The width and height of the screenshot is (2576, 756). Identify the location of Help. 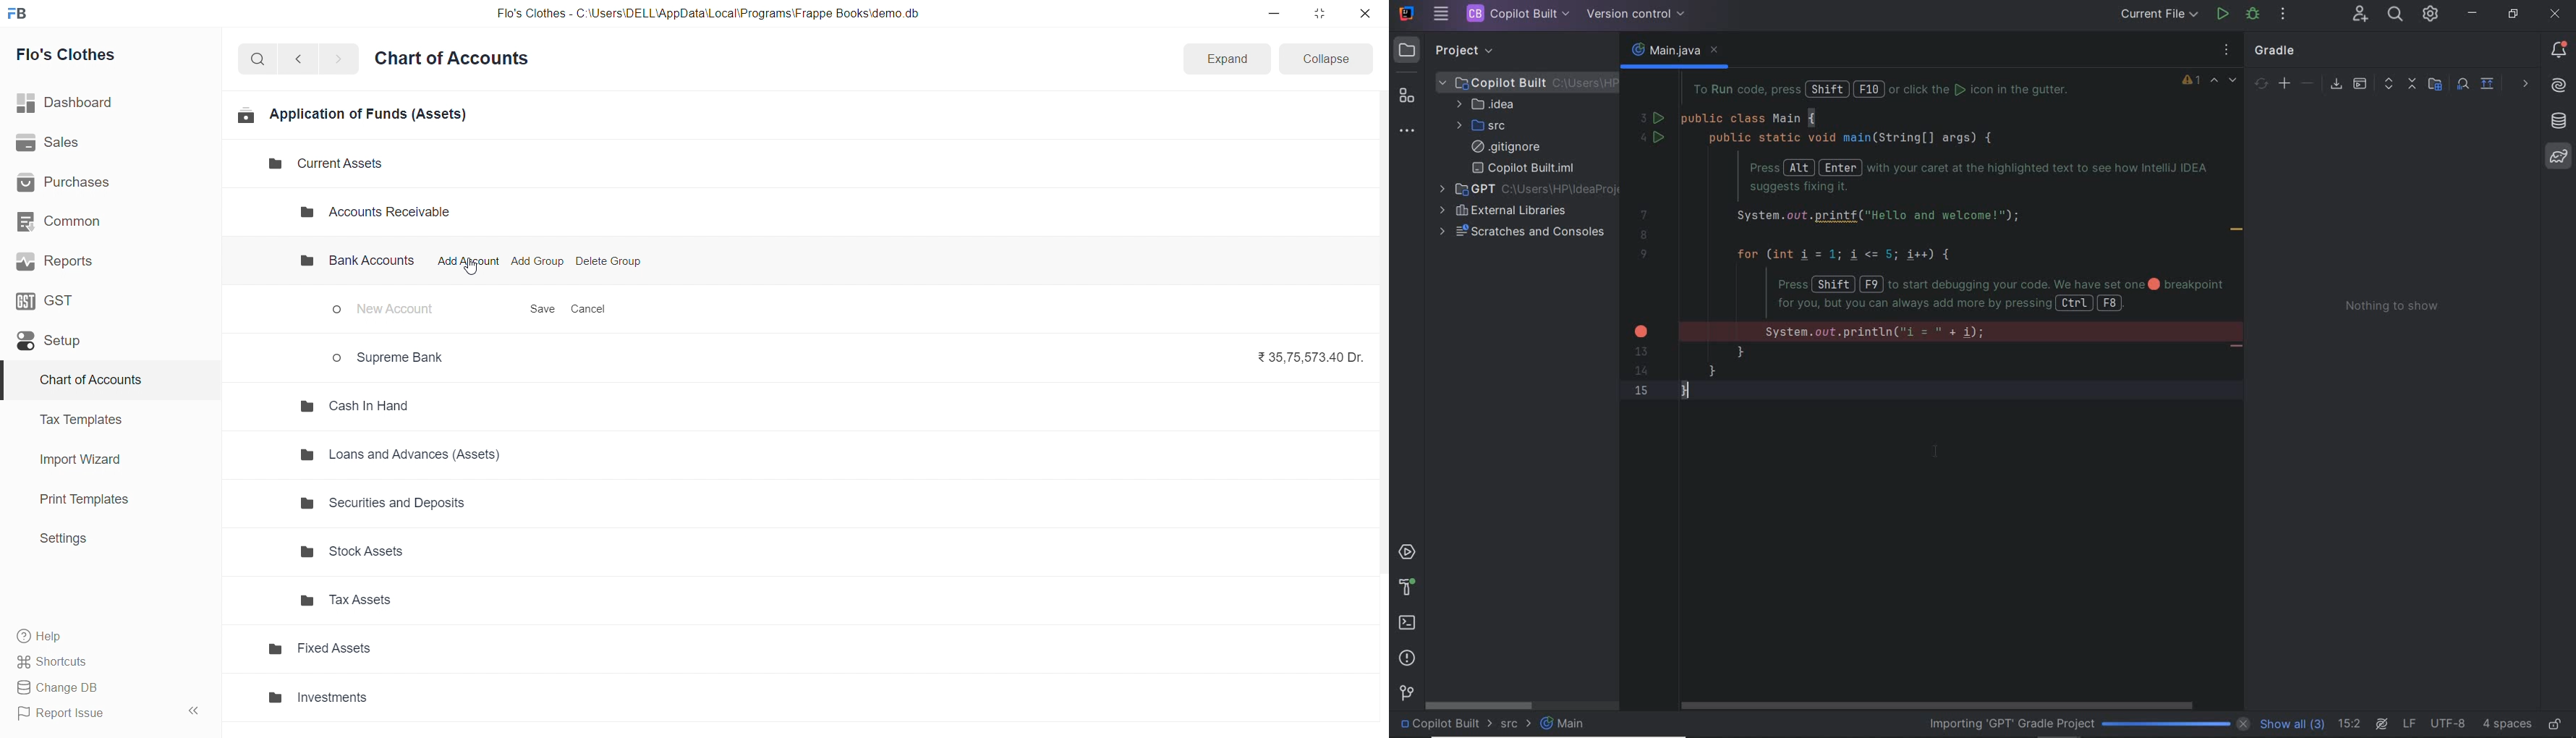
(105, 635).